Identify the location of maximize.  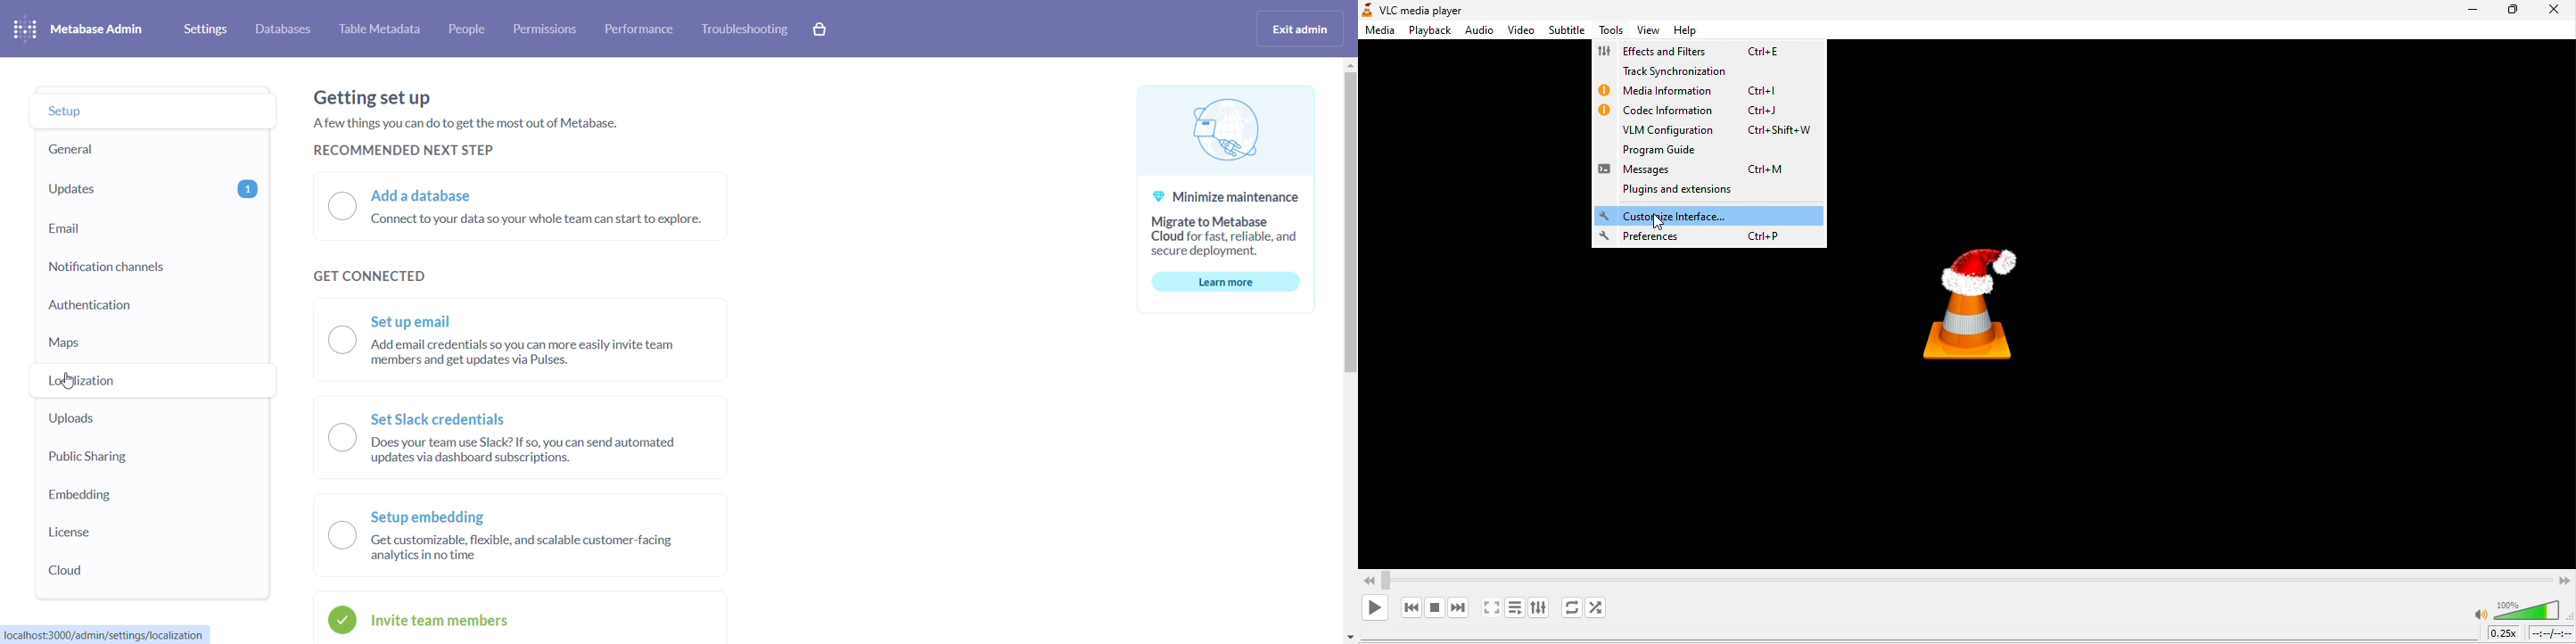
(2514, 12).